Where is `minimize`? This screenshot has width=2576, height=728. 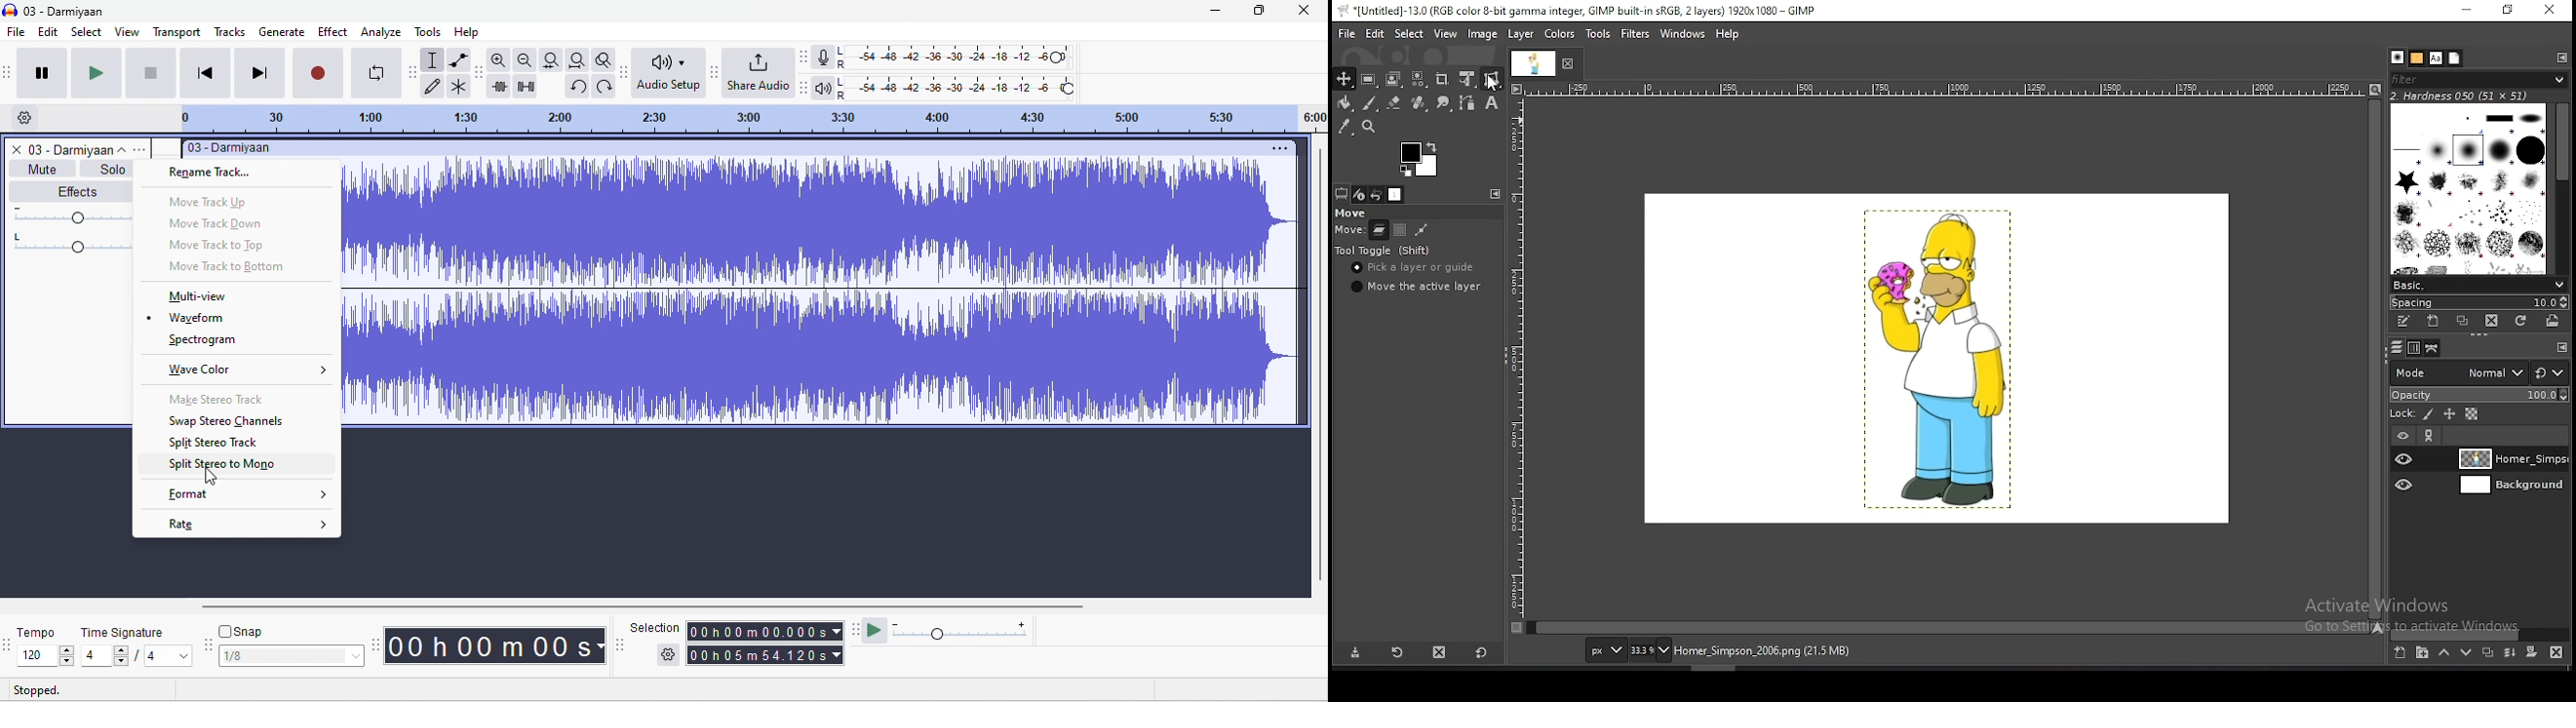 minimize is located at coordinates (1213, 13).